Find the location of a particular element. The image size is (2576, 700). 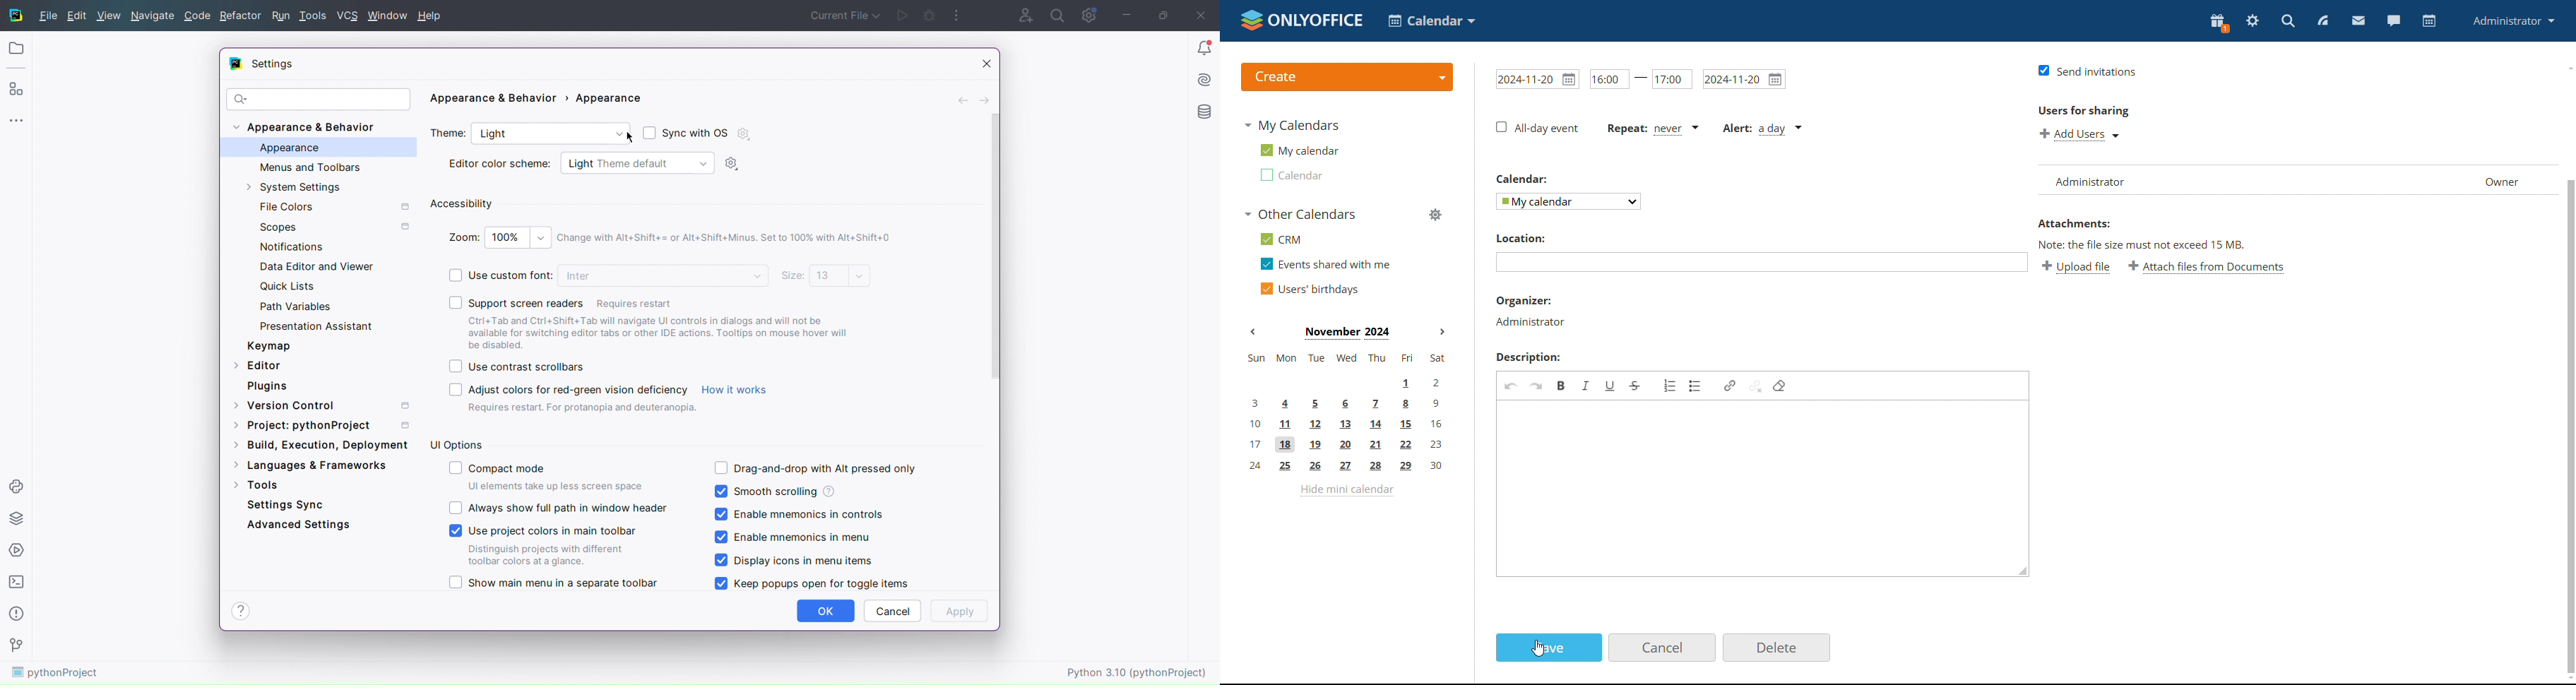

Python Packages is located at coordinates (17, 517).